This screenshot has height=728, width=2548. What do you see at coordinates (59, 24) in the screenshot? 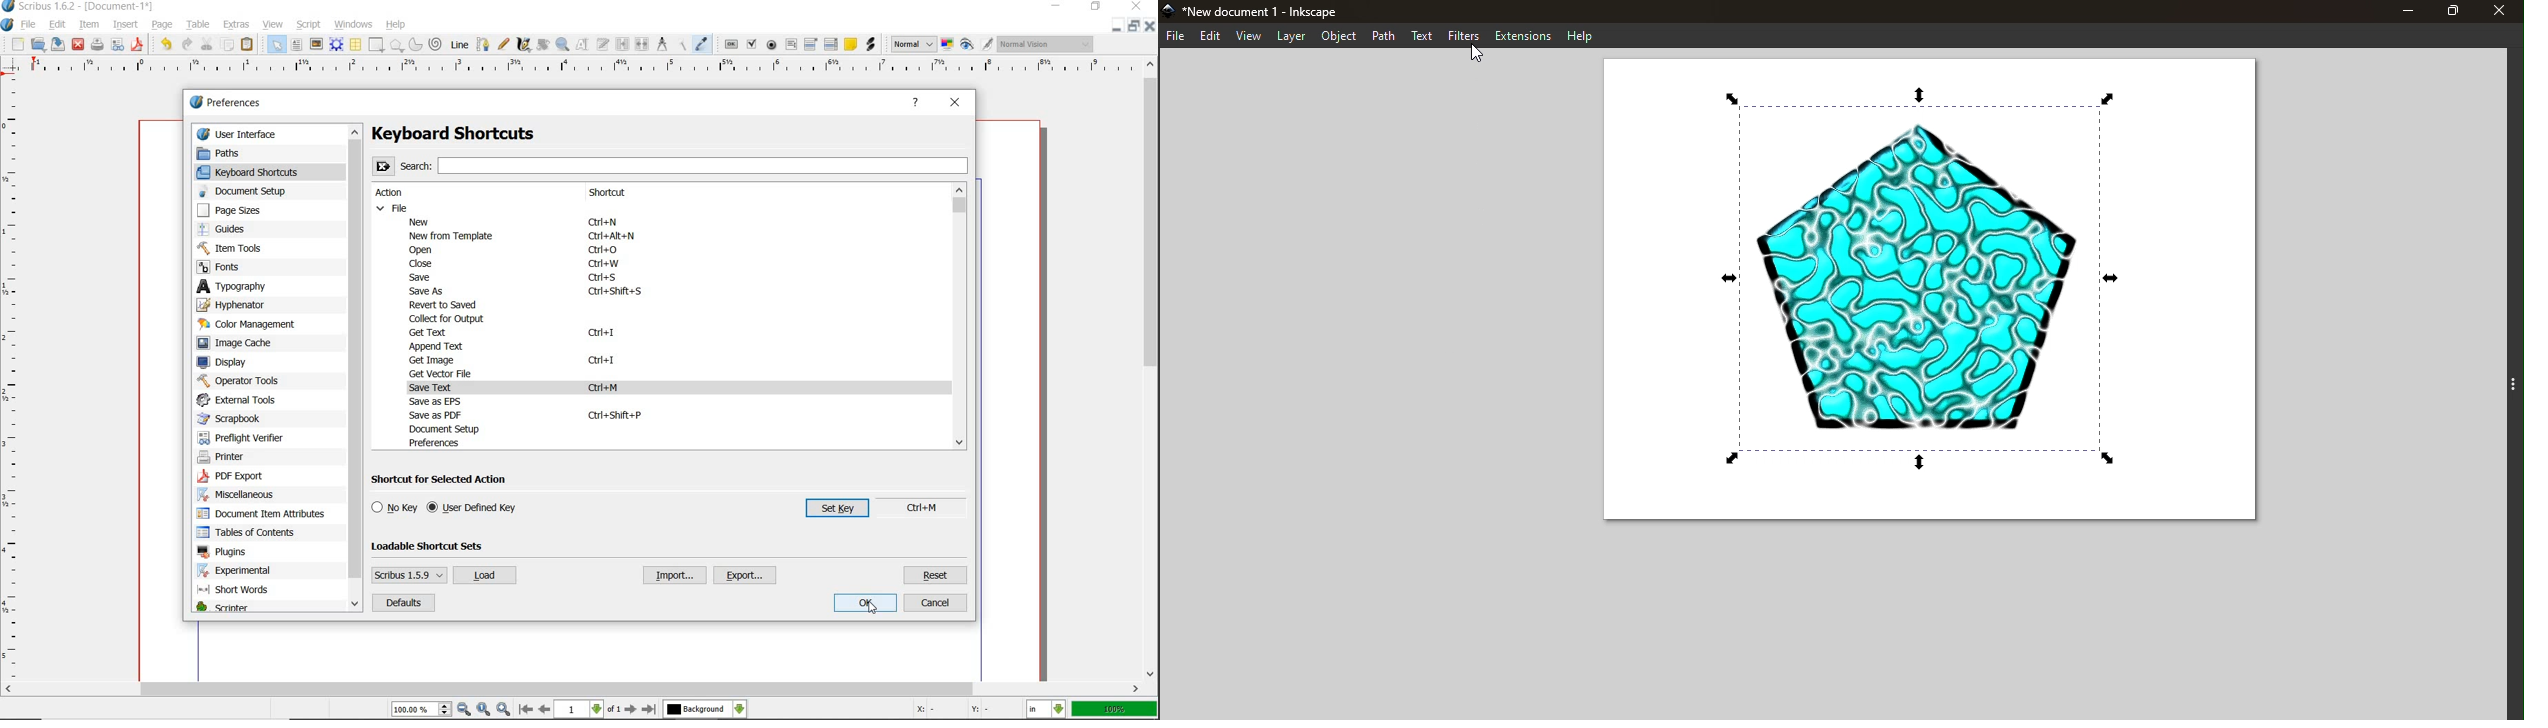
I see `edit` at bounding box center [59, 24].